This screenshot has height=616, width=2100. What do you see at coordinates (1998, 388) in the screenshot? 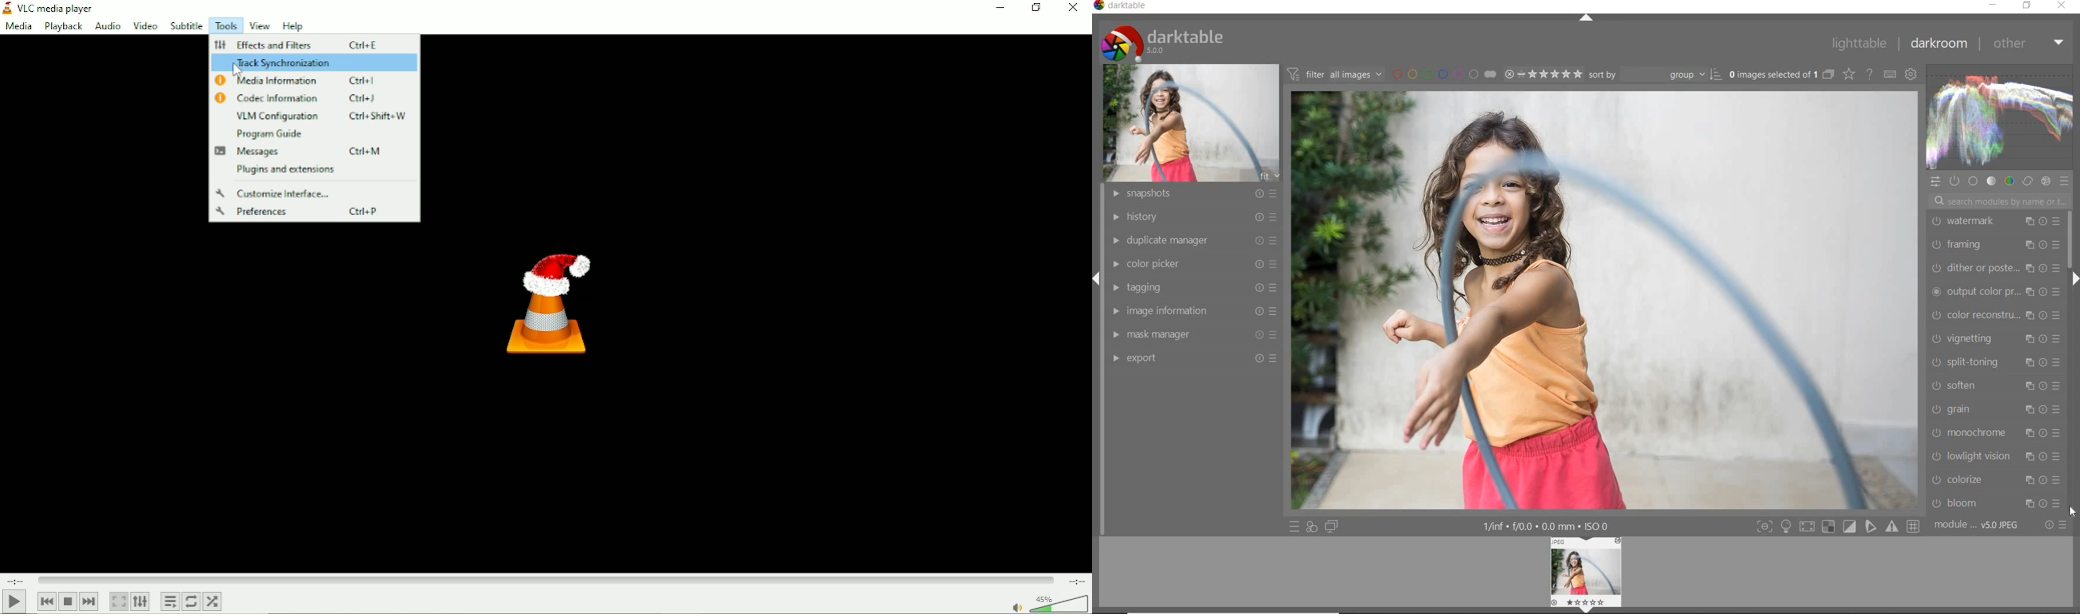
I see `soften` at bounding box center [1998, 388].